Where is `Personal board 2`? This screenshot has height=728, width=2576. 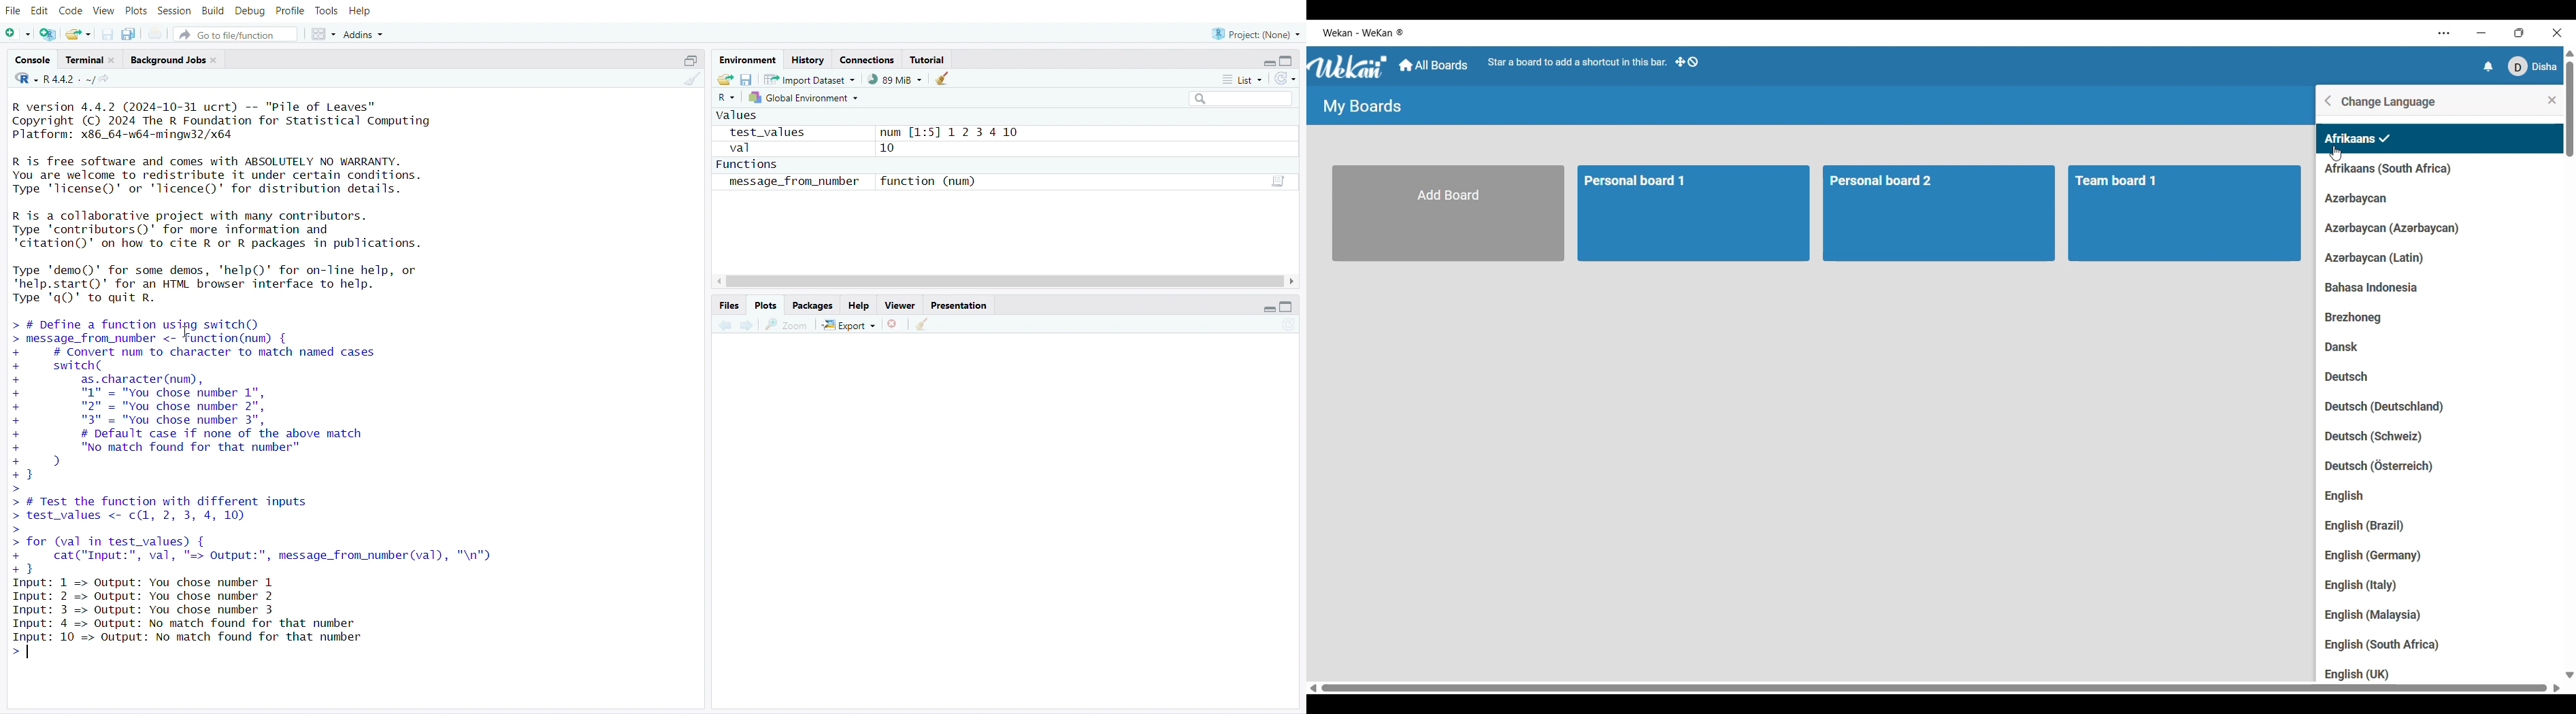
Personal board 2 is located at coordinates (1943, 214).